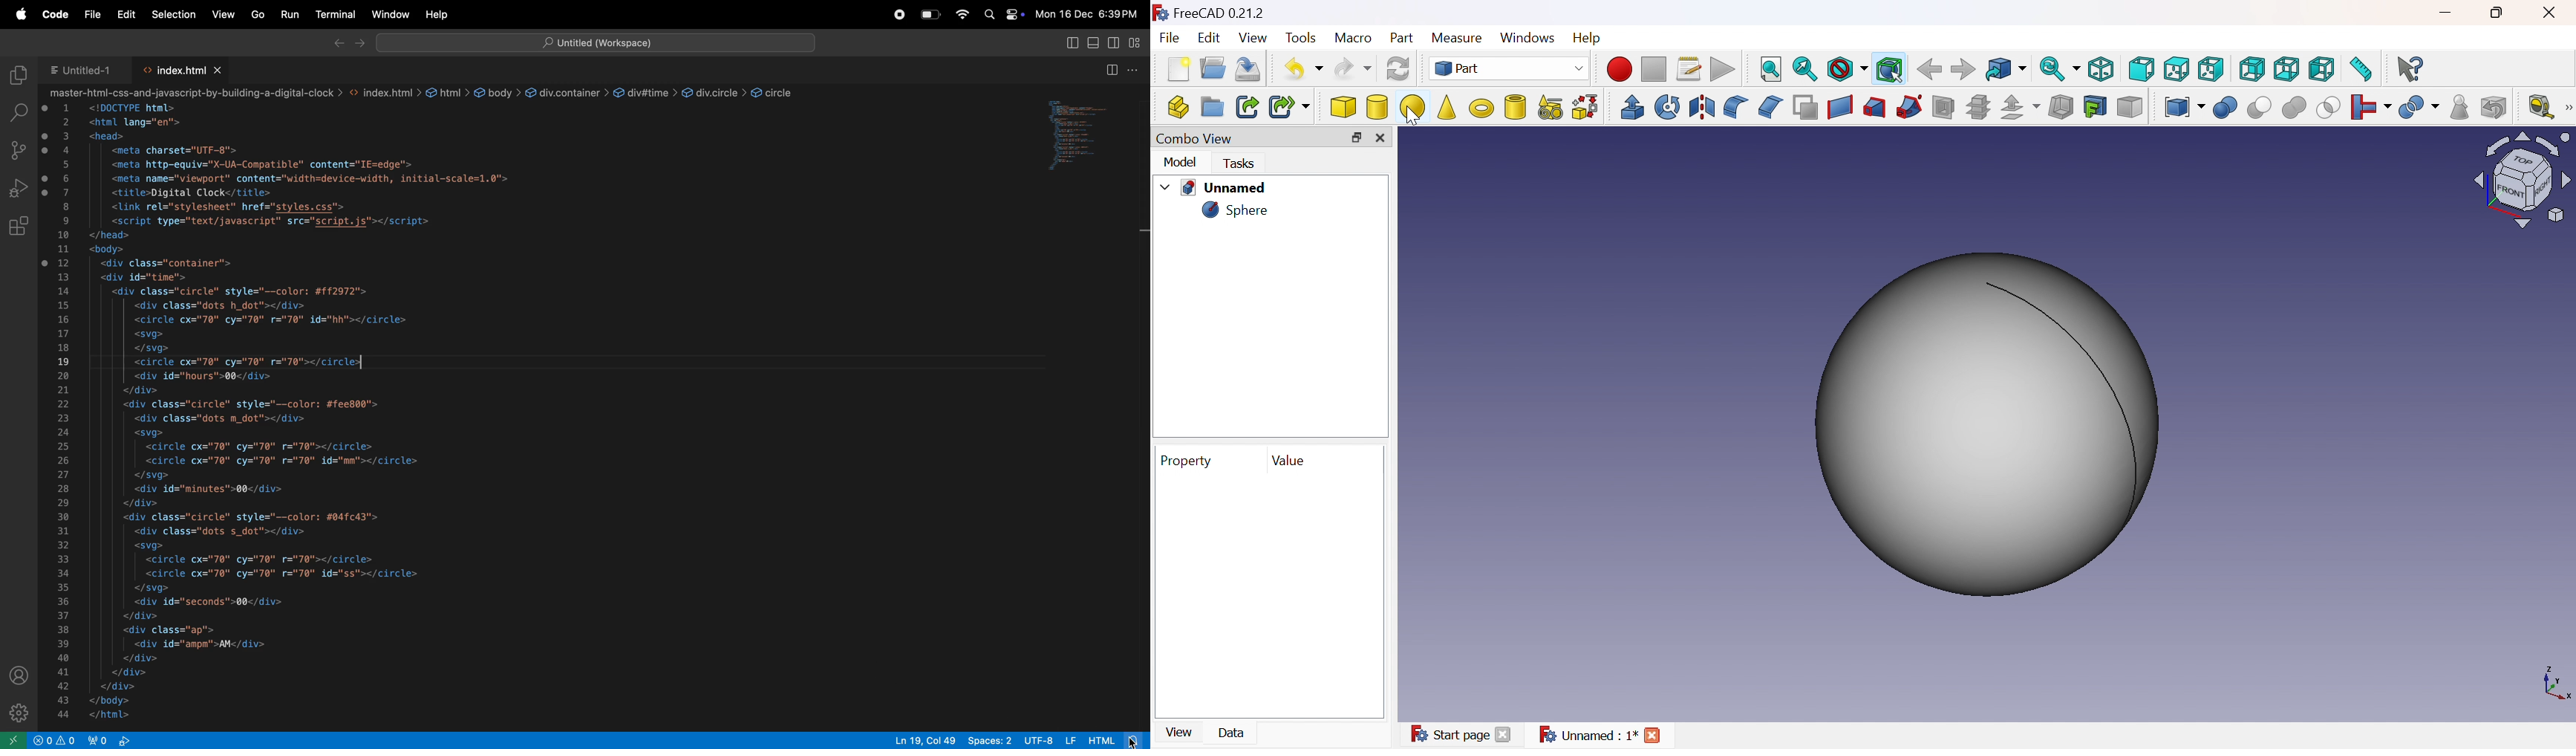 This screenshot has width=2576, height=756. I want to click on Thickness, so click(2061, 108).